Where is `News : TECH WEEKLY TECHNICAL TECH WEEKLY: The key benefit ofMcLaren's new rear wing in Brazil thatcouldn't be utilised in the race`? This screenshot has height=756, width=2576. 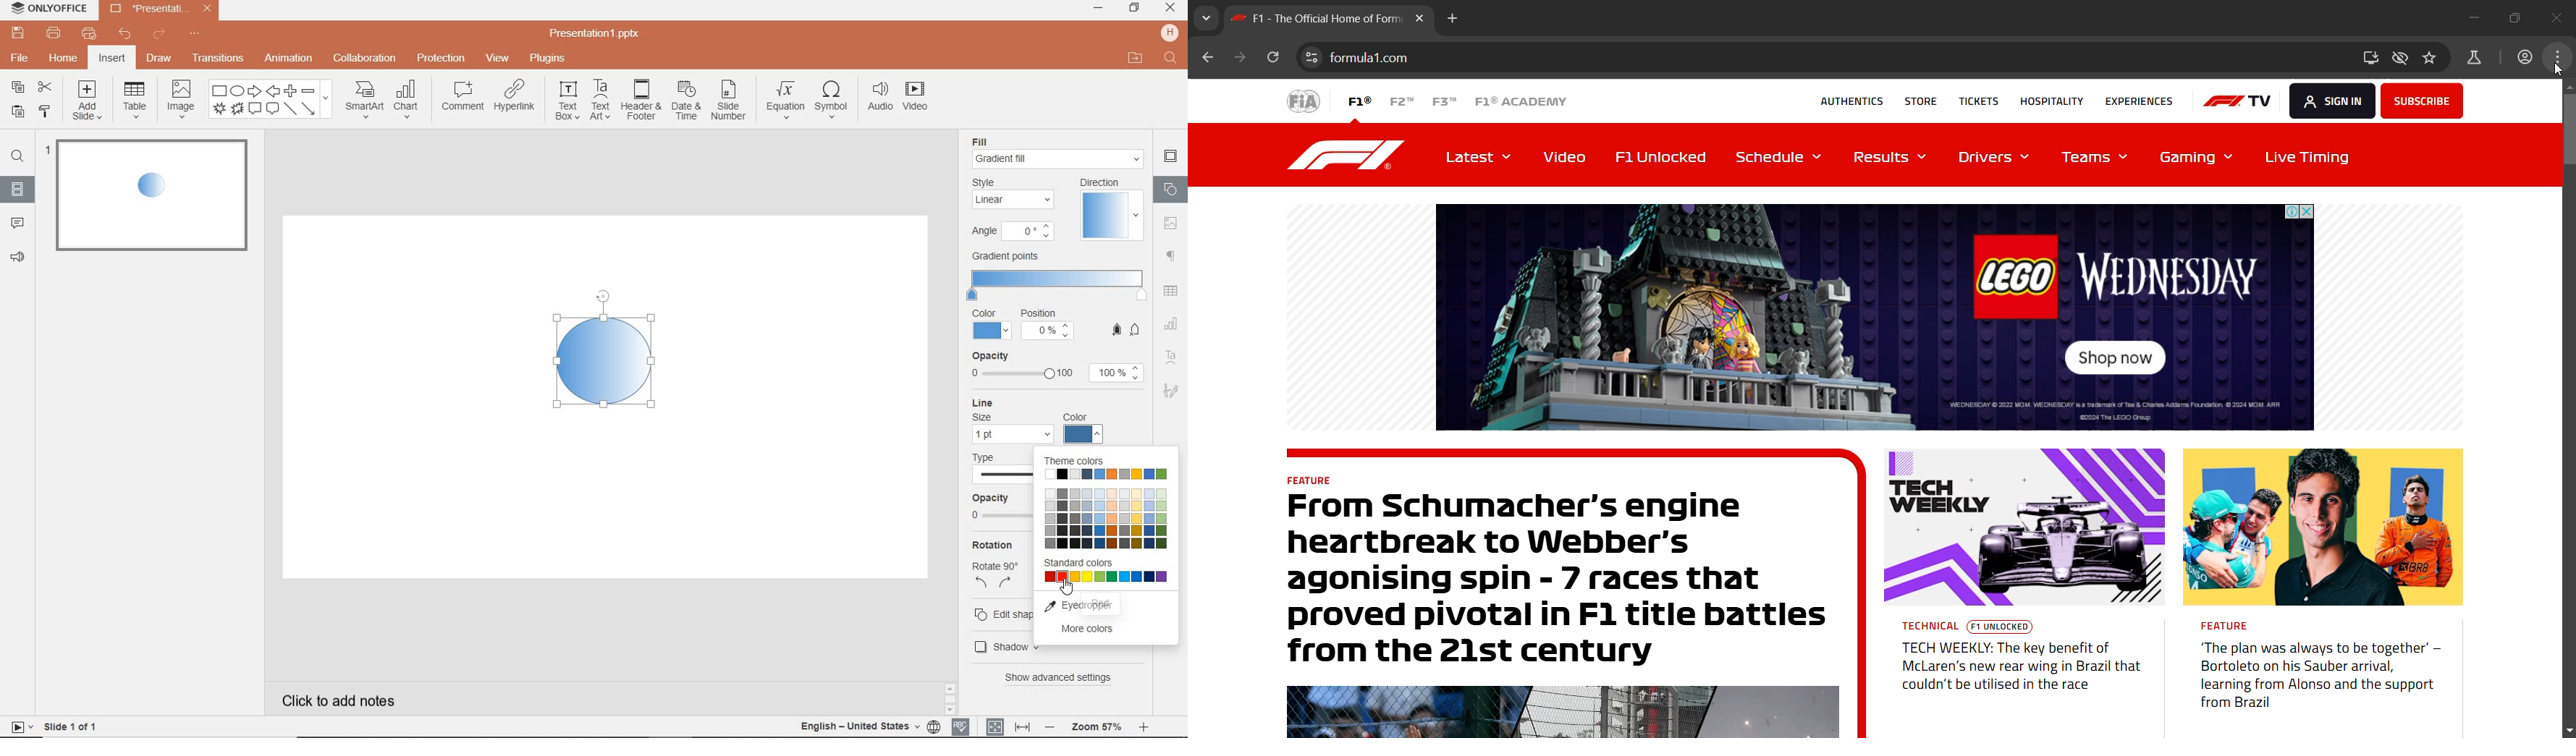 News : TECH WEEKLY TECHNICAL TECH WEEKLY: The key benefit ofMcLaren's new rear wing in Brazil thatcouldn't be utilised in the race is located at coordinates (2017, 589).